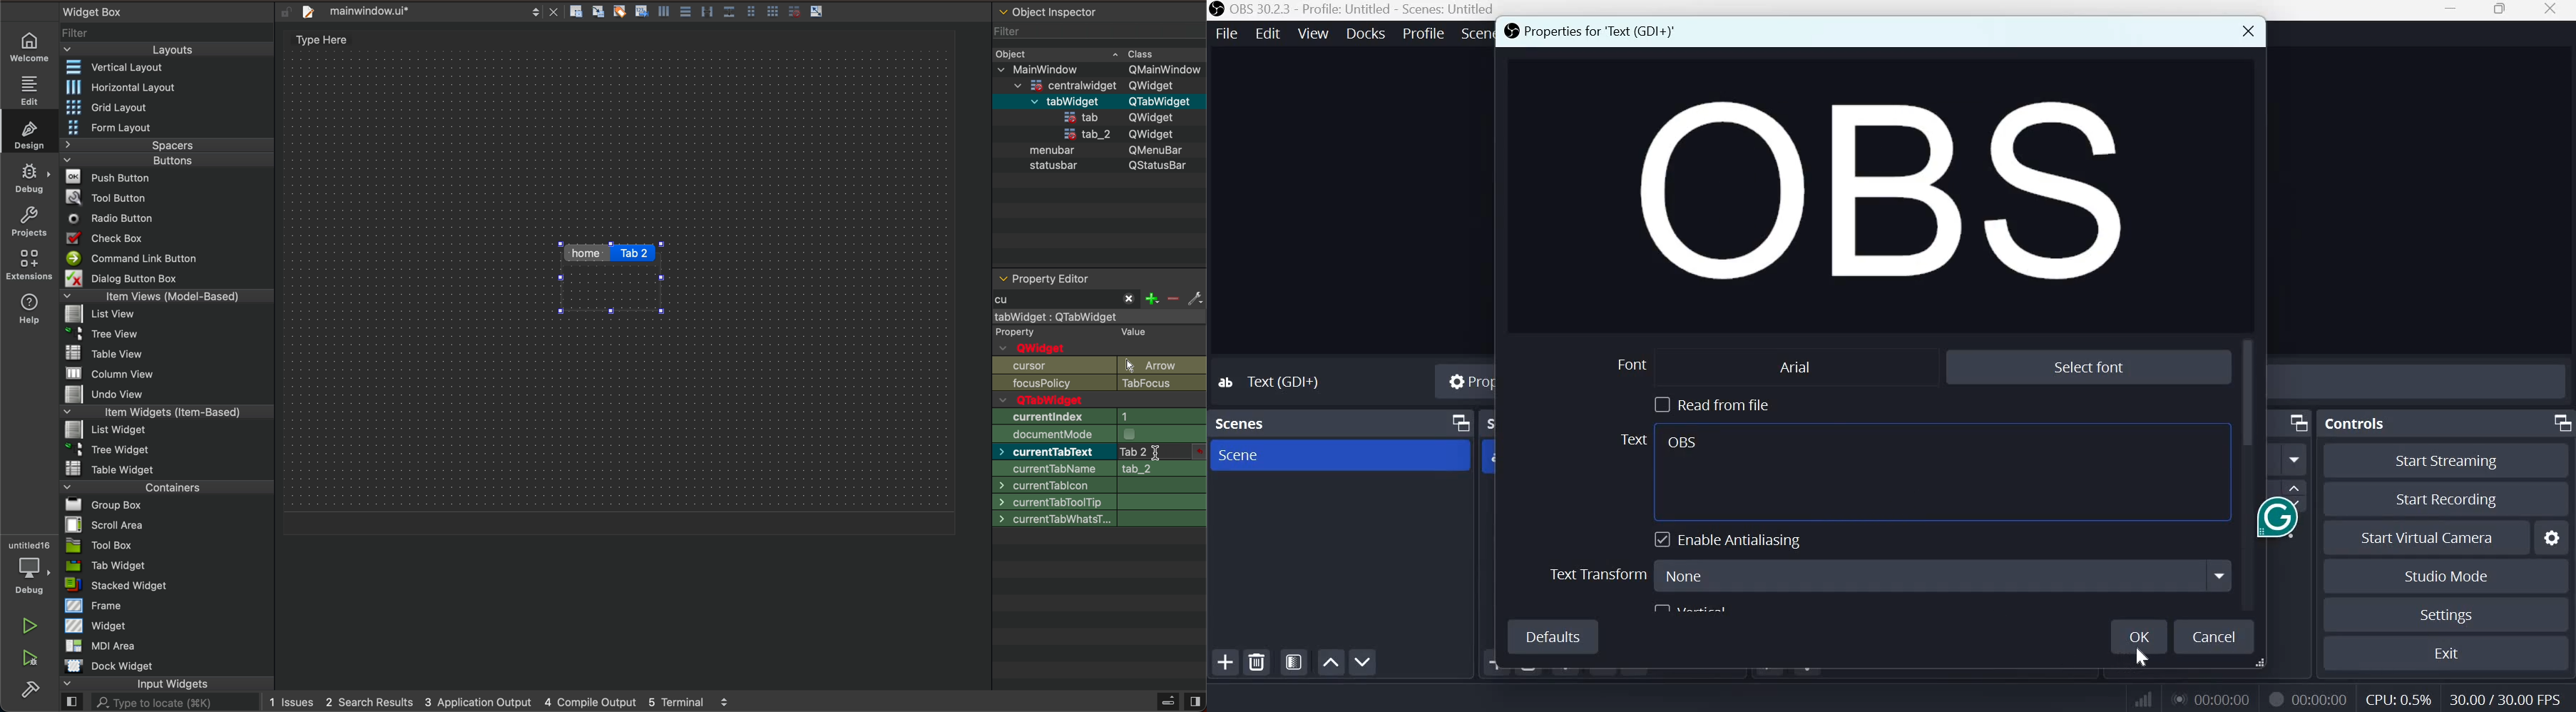 The width and height of the screenshot is (2576, 728). What do you see at coordinates (2447, 577) in the screenshot?
I see `Studio mode` at bounding box center [2447, 577].